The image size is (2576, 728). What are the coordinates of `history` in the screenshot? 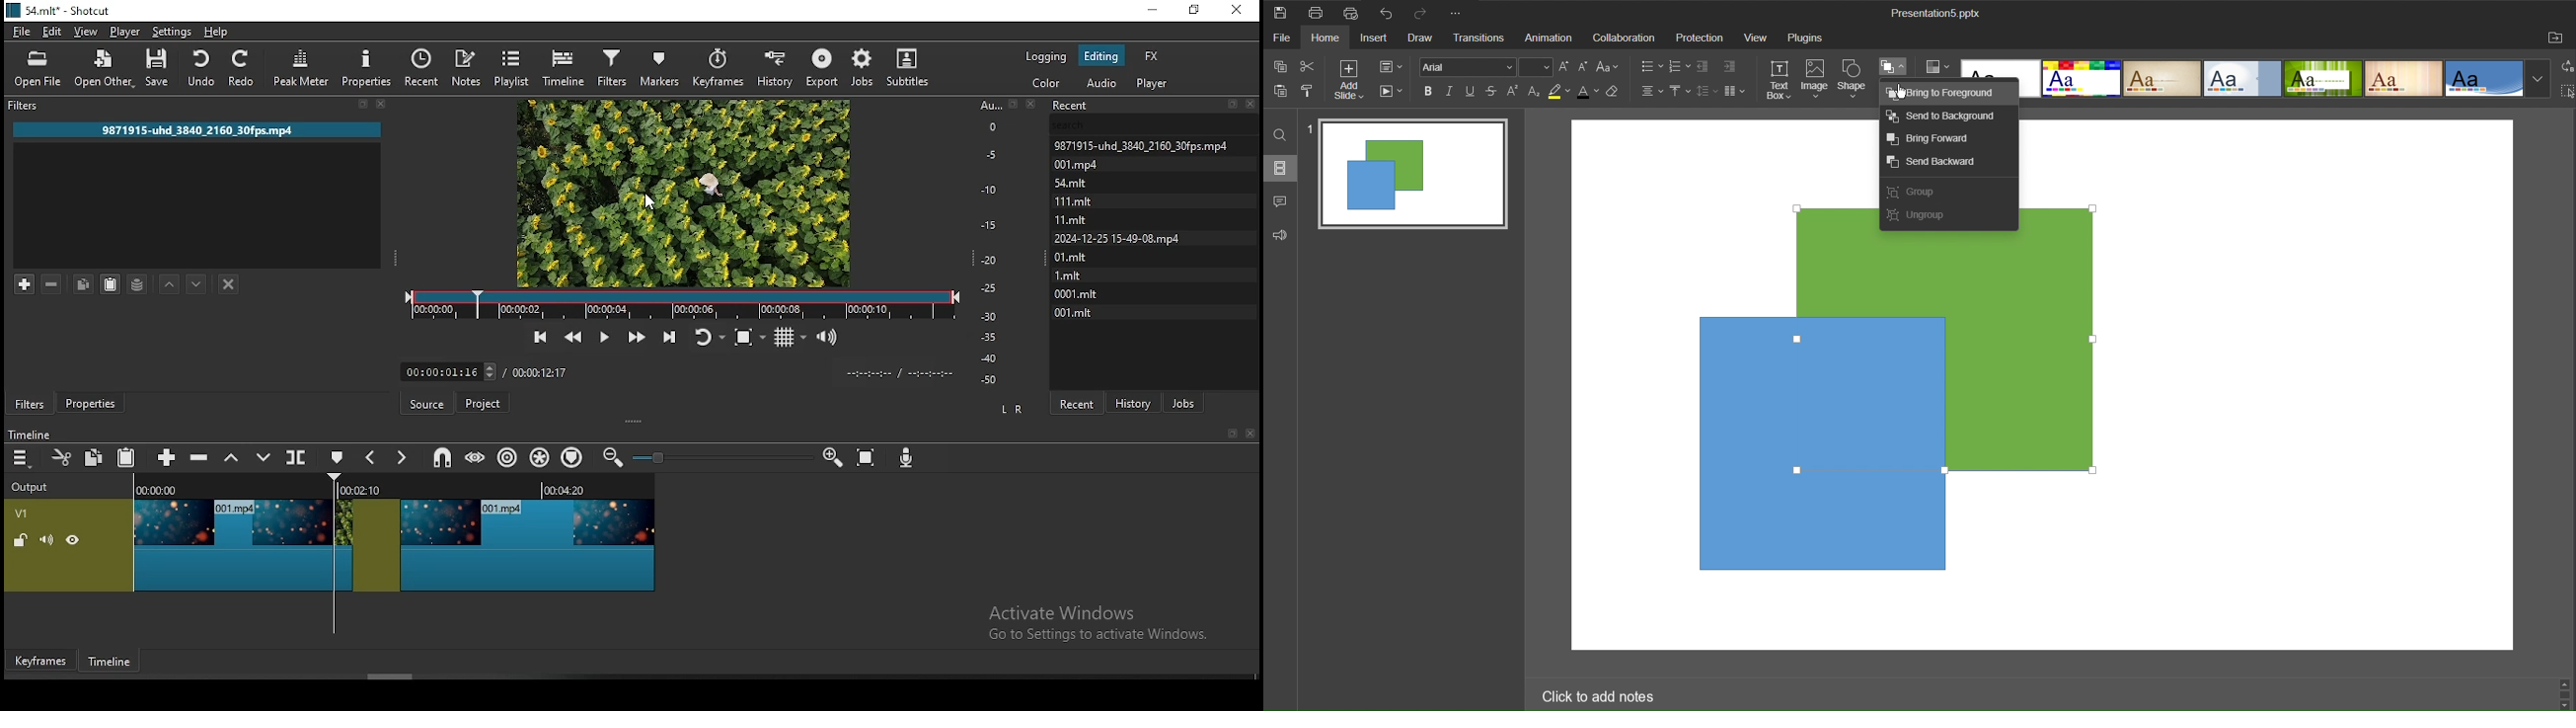 It's located at (1135, 402).